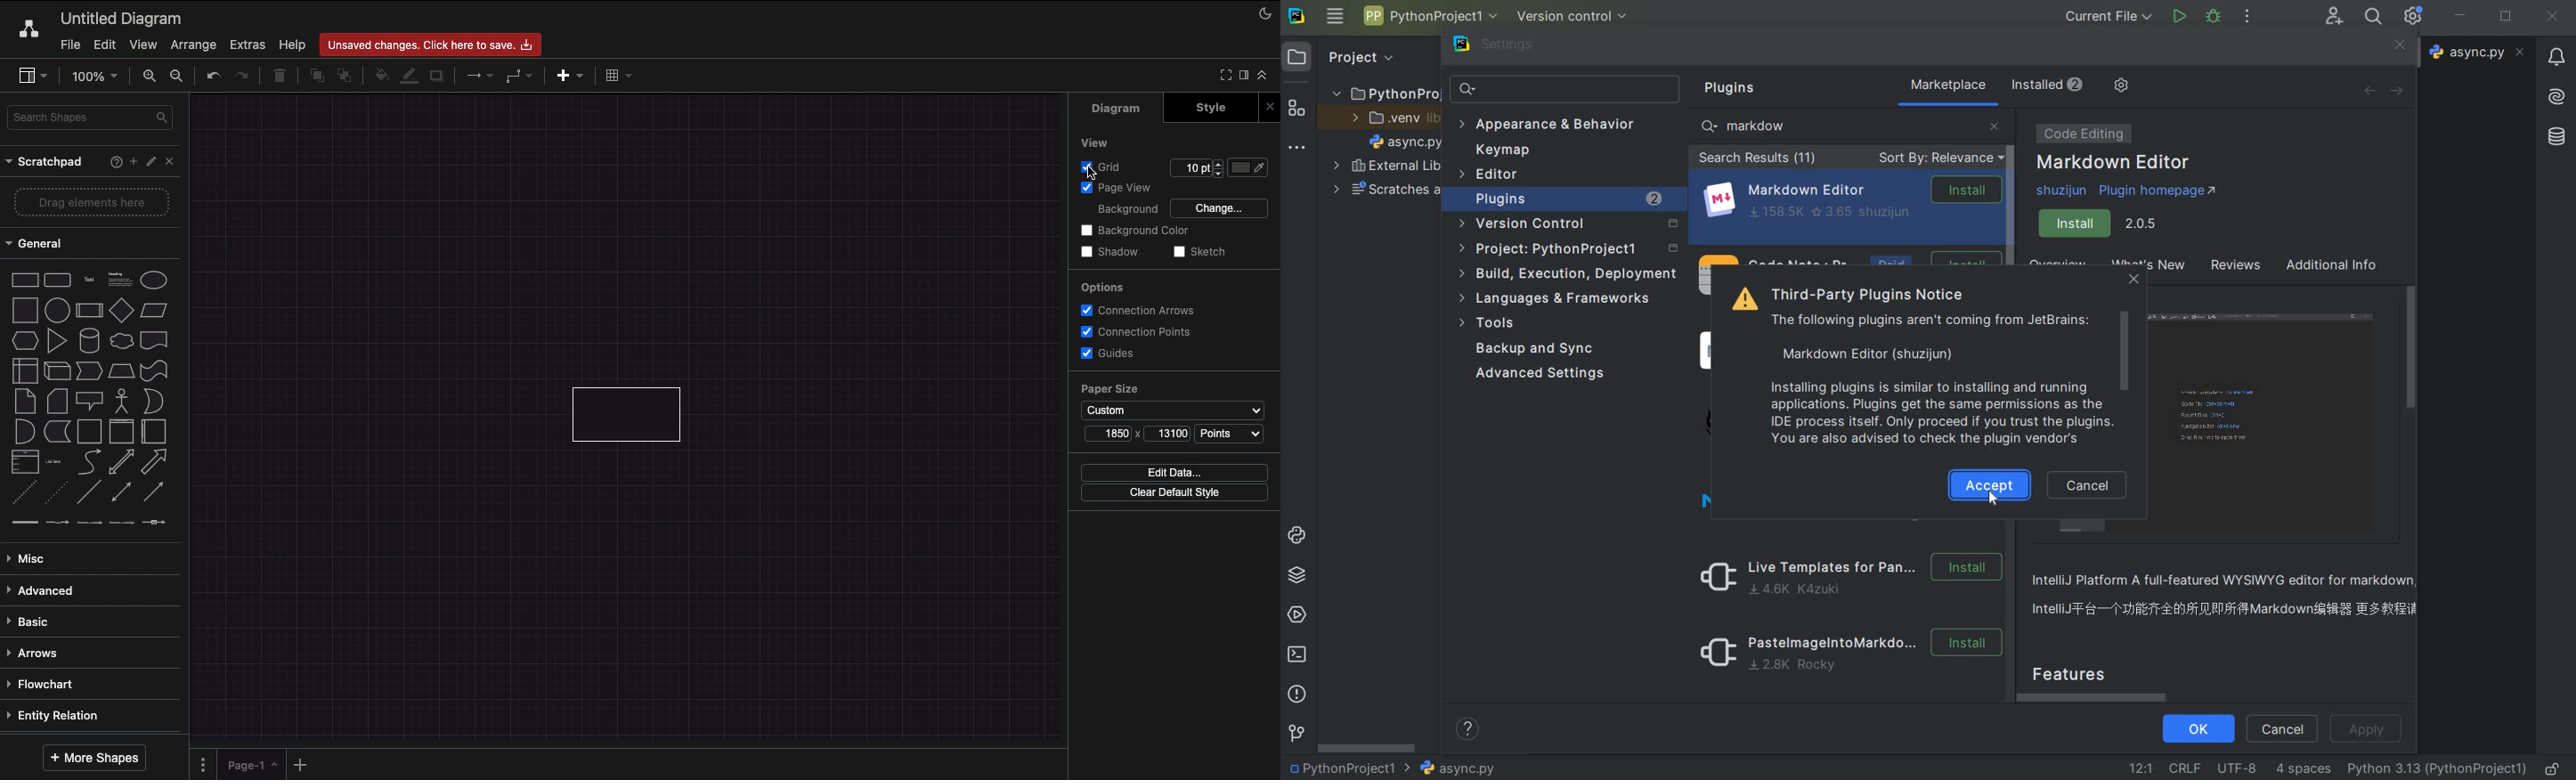 This screenshot has width=2576, height=784. I want to click on Sketch, so click(1201, 254).